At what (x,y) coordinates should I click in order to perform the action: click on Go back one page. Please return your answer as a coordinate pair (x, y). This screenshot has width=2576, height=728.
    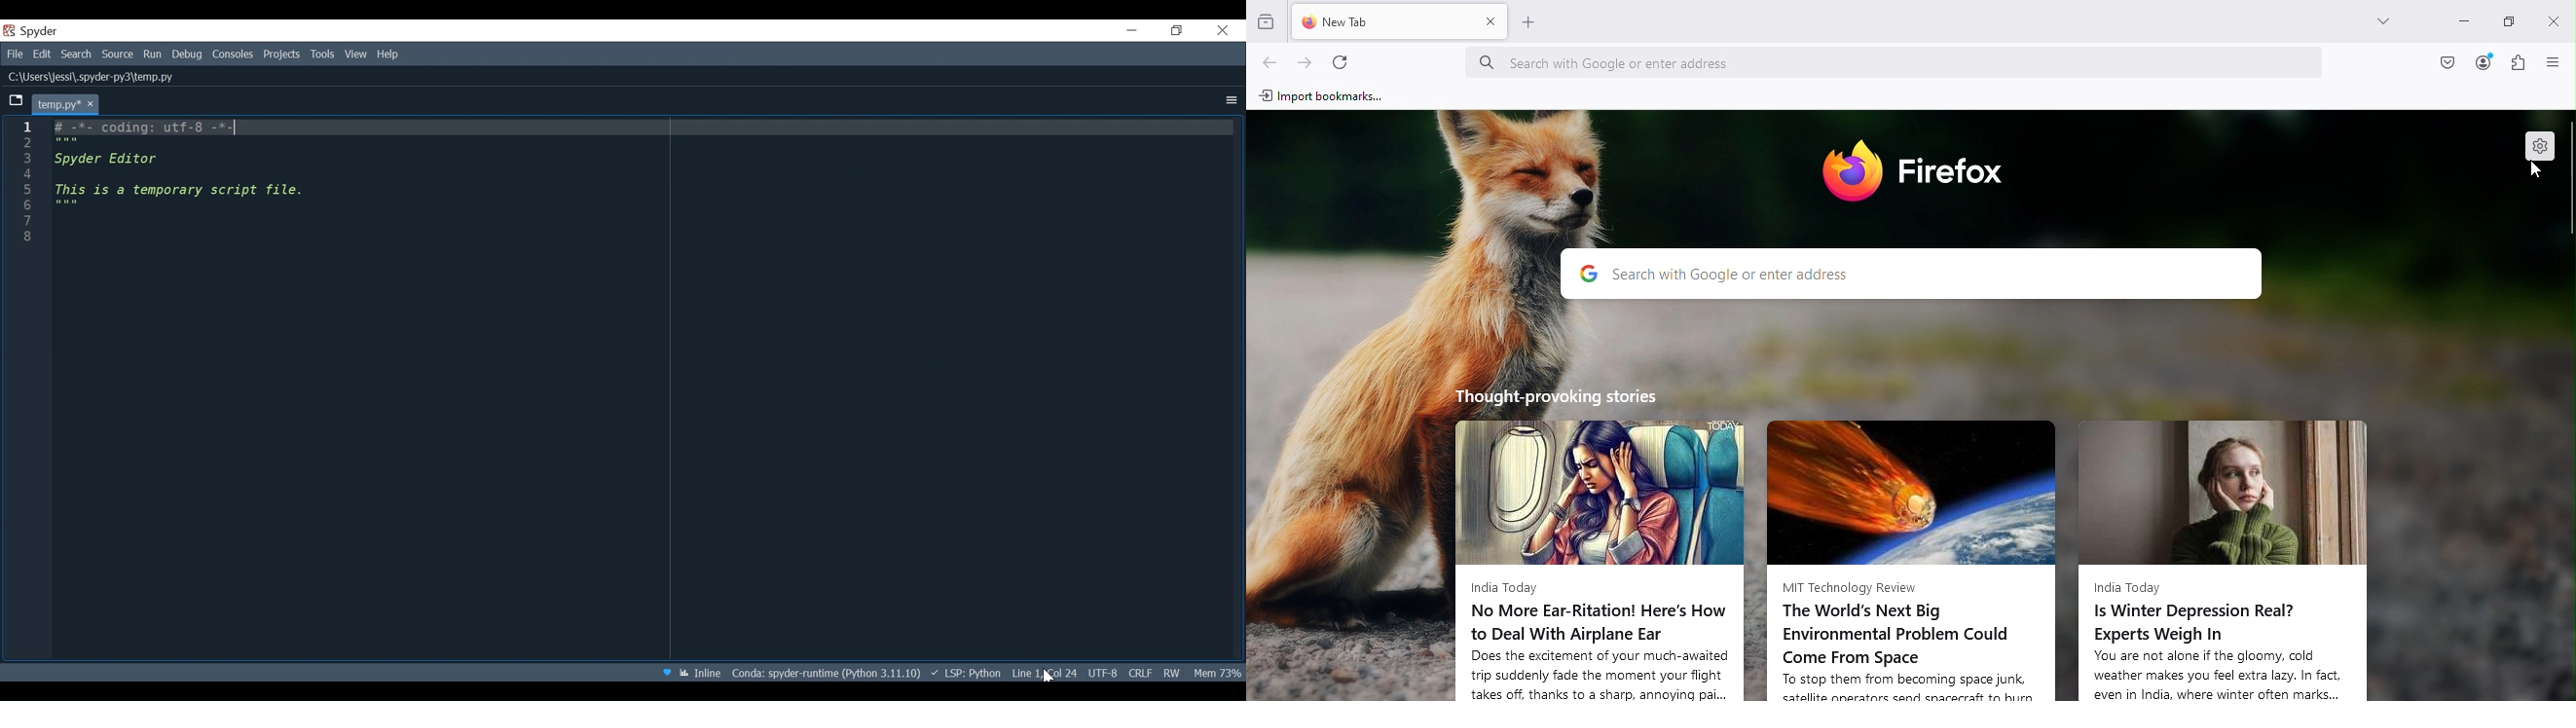
    Looking at the image, I should click on (1271, 59).